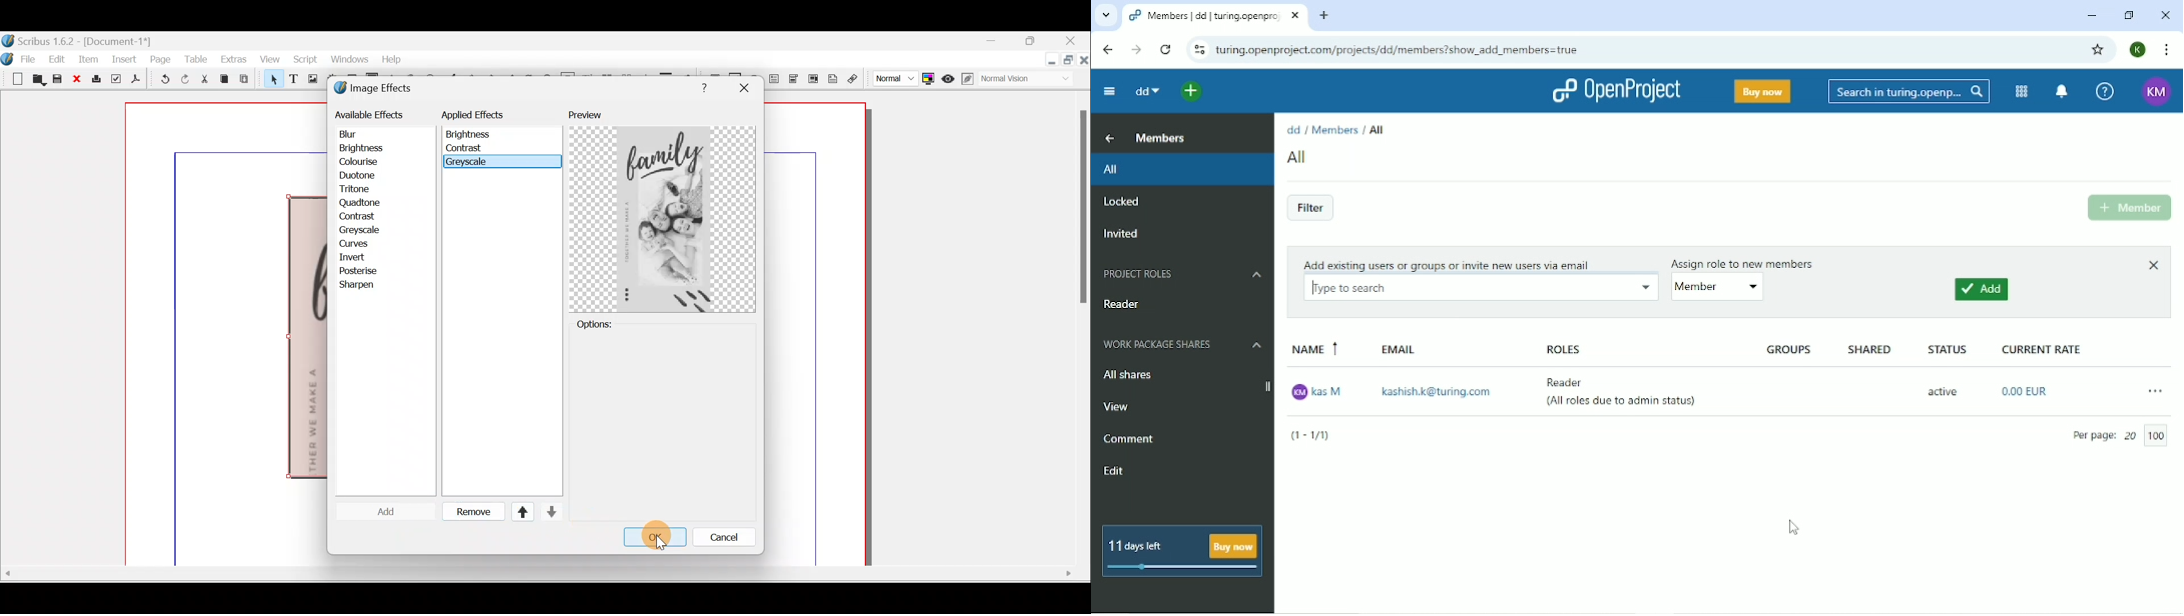 The image size is (2184, 616). What do you see at coordinates (1942, 391) in the screenshot?
I see `active` at bounding box center [1942, 391].